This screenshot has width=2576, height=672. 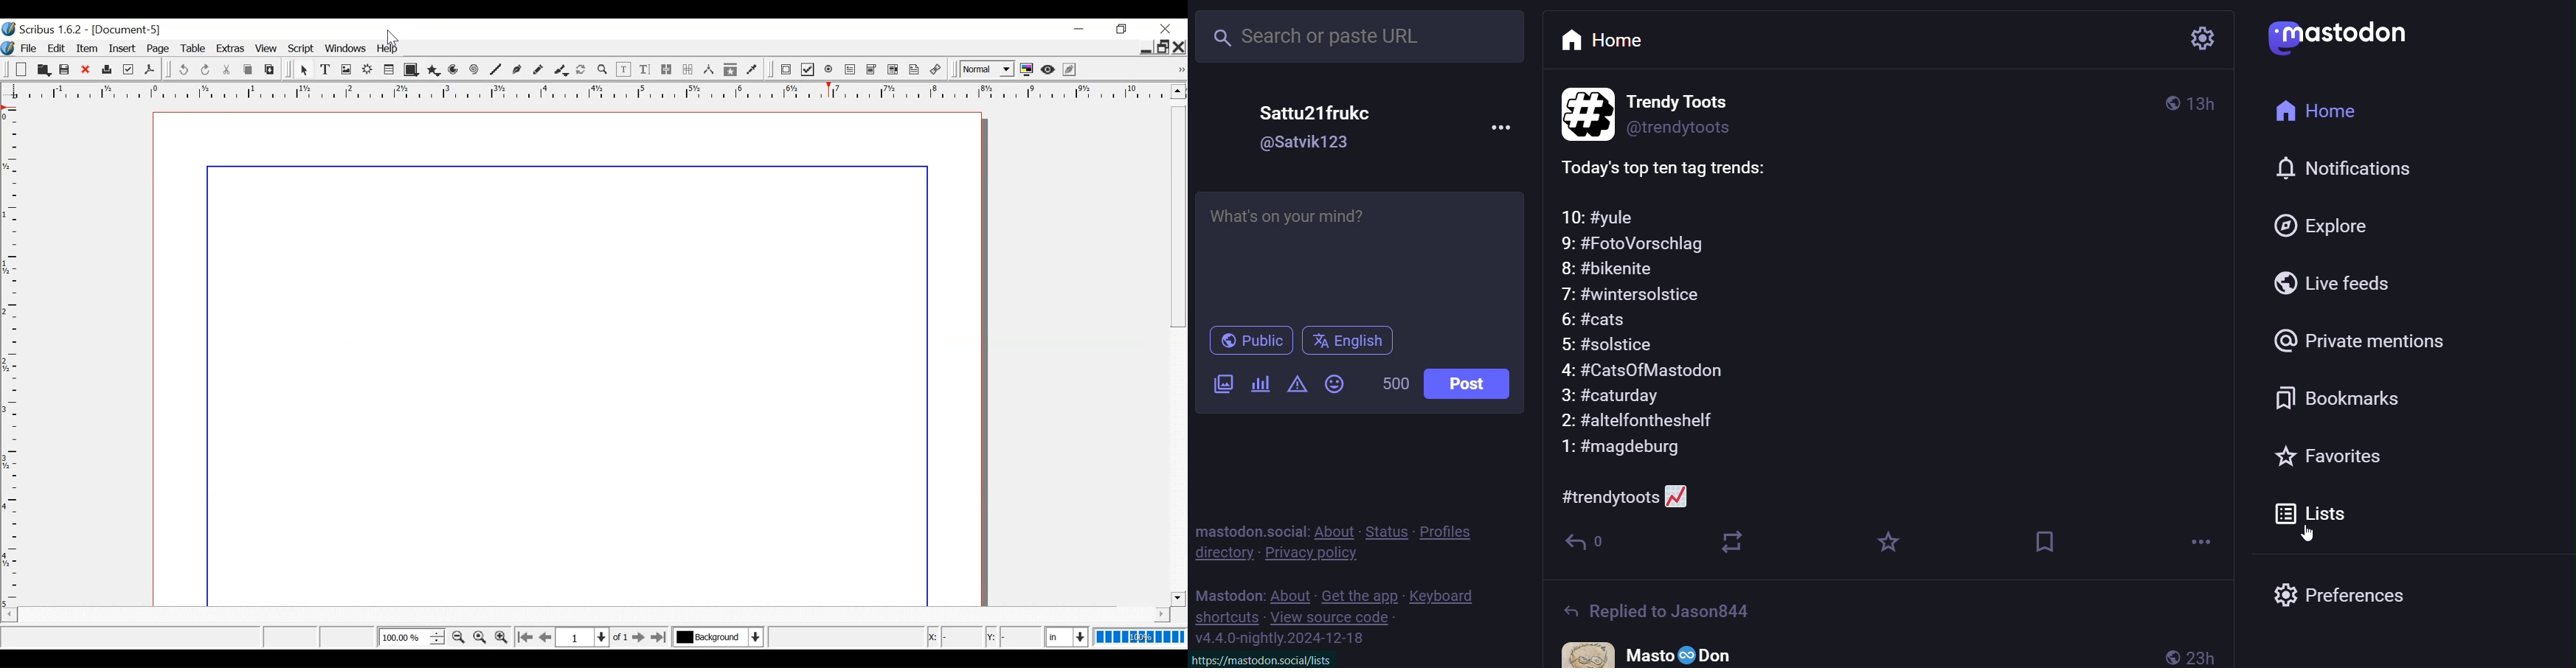 I want to click on profile picture, so click(x=1588, y=113).